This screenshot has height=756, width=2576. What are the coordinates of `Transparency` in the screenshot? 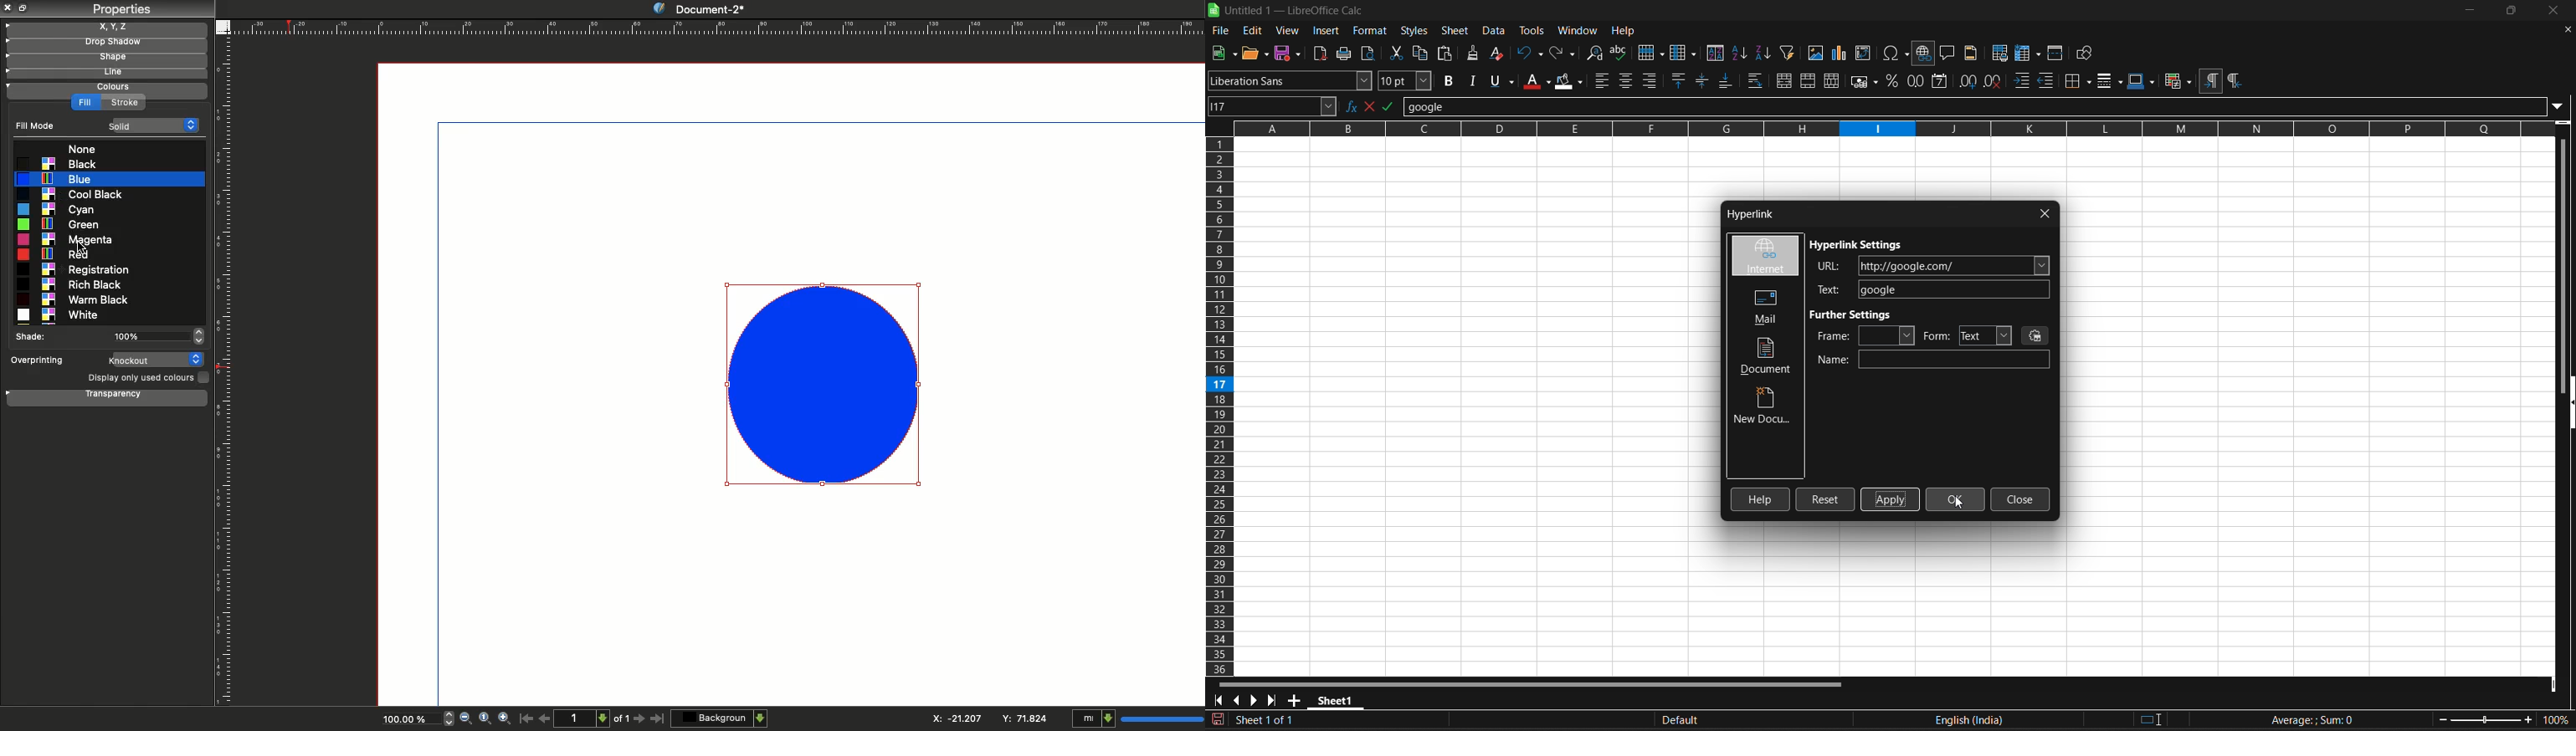 It's located at (103, 400).